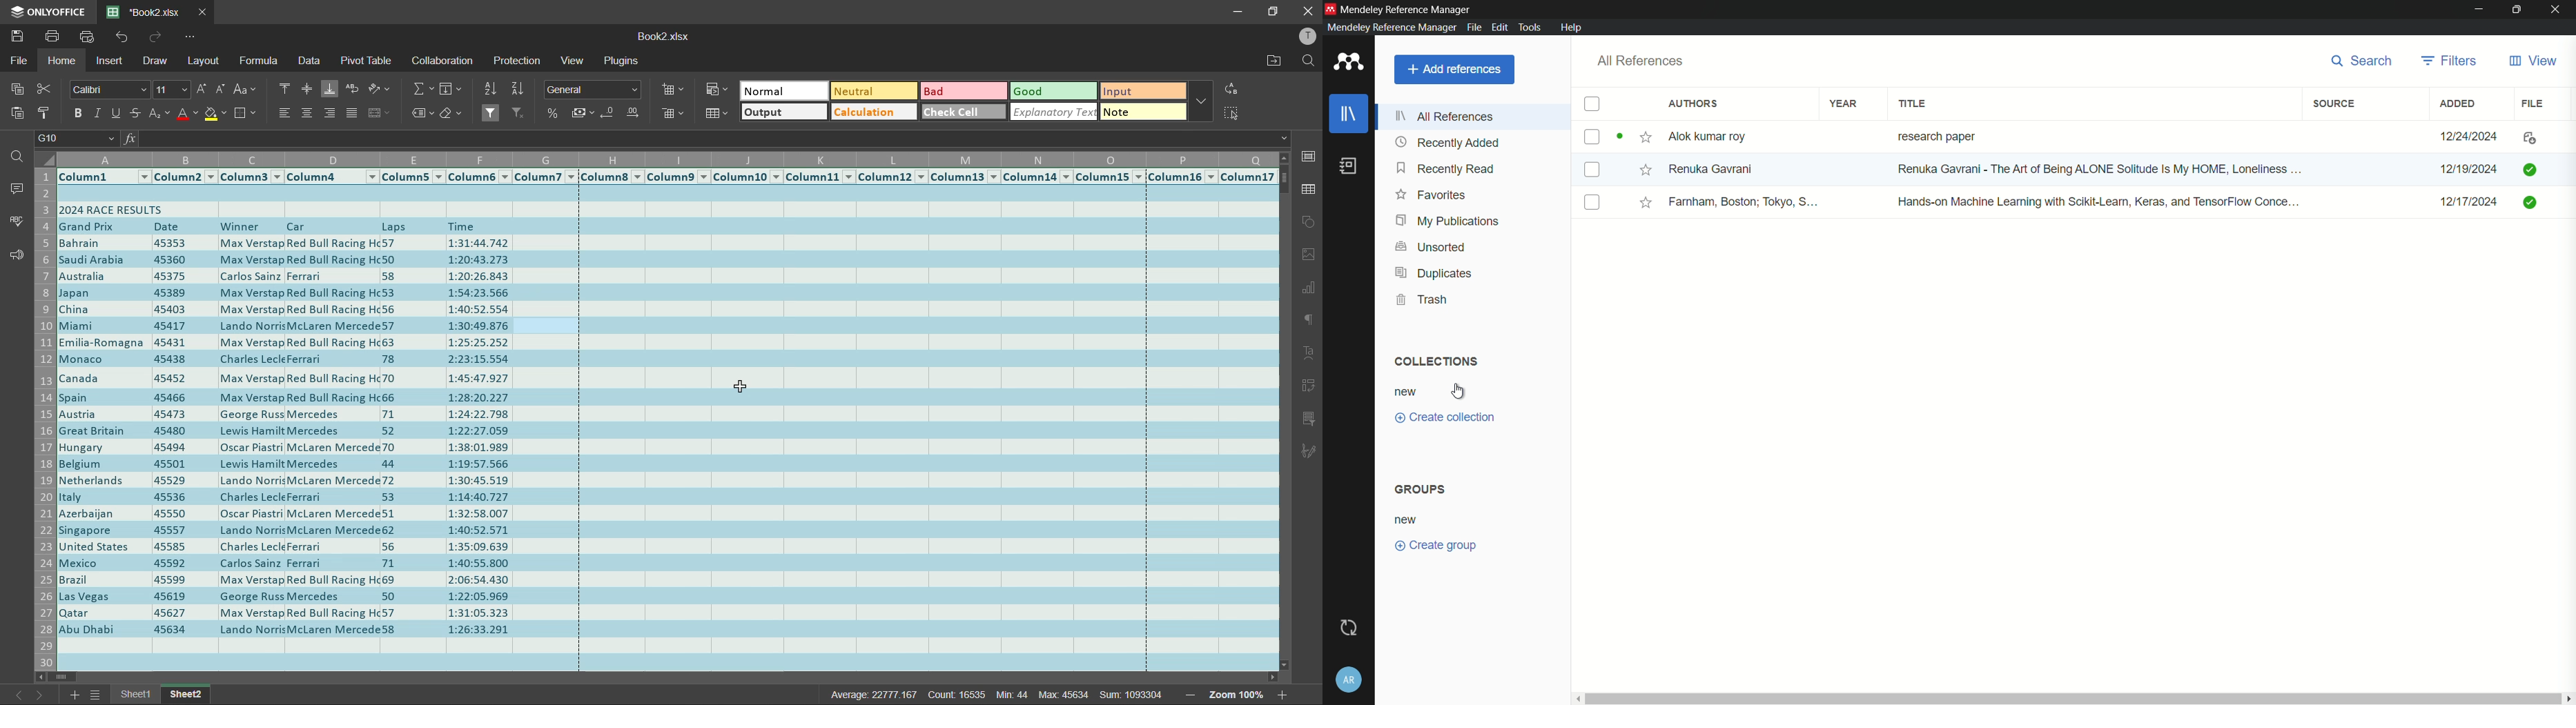 This screenshot has height=728, width=2576. Describe the element at coordinates (1347, 166) in the screenshot. I see `book` at that location.